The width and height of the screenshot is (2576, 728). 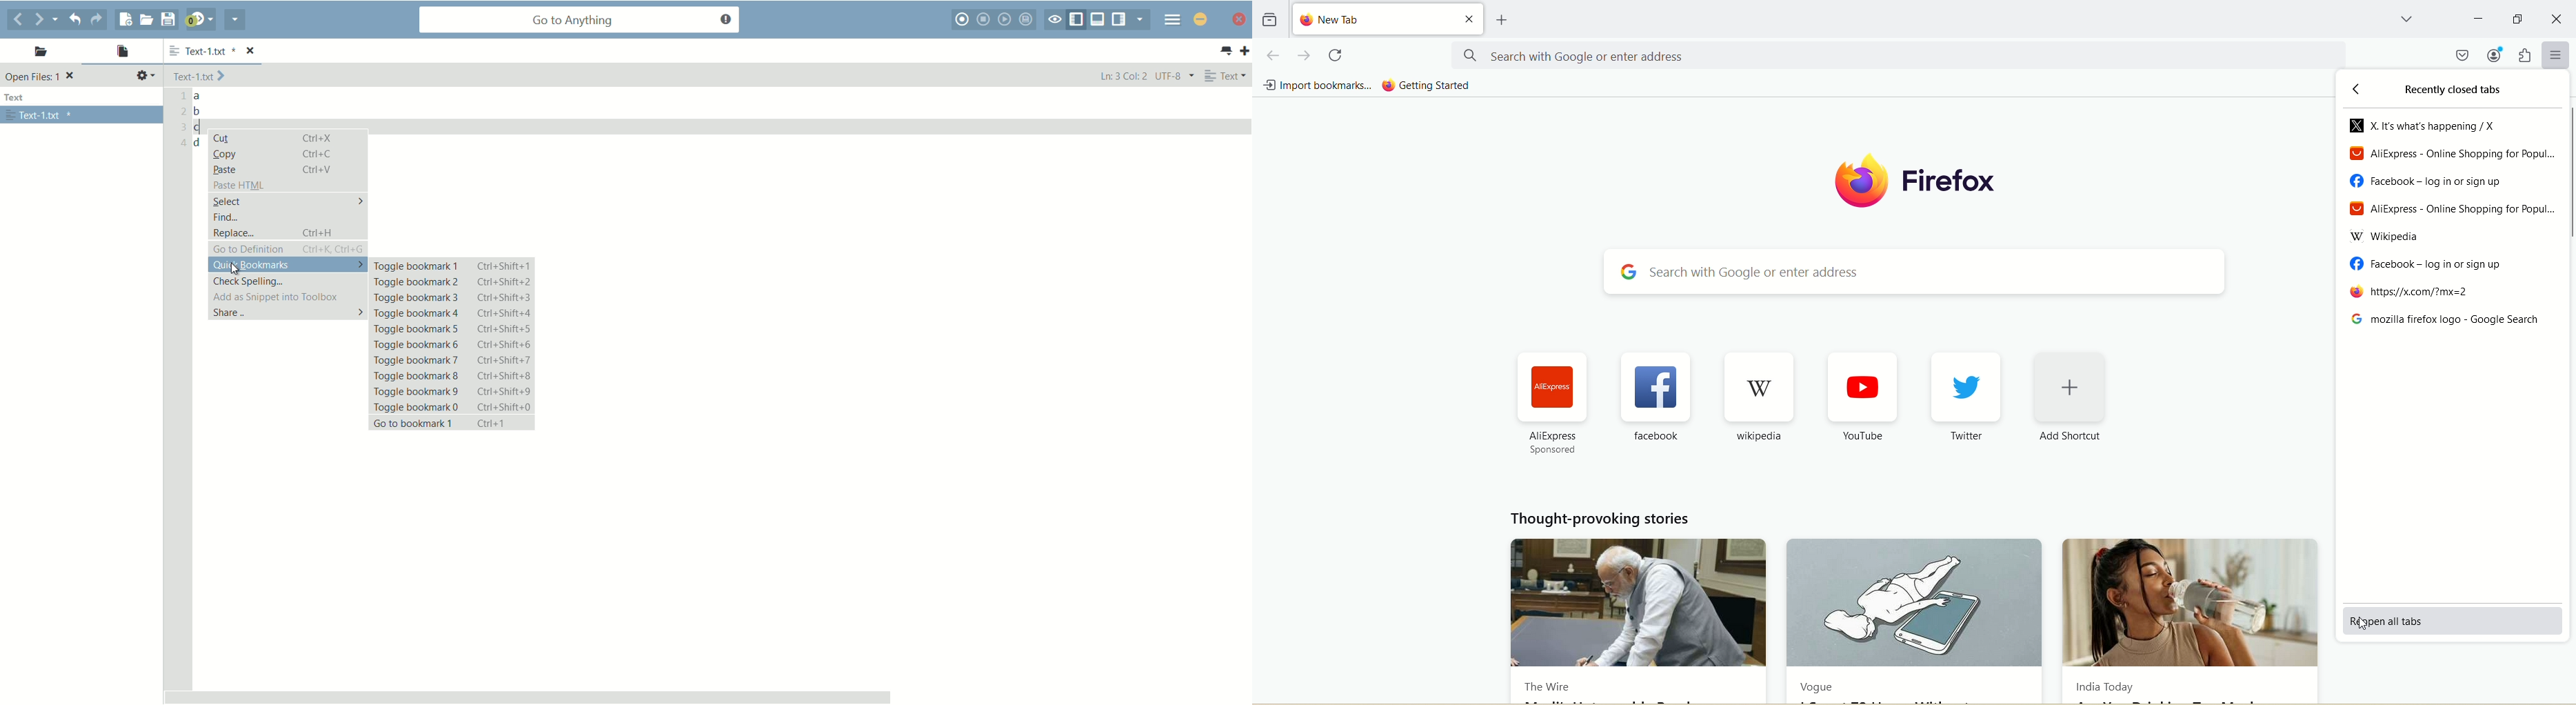 What do you see at coordinates (2496, 56) in the screenshot?
I see `account` at bounding box center [2496, 56].